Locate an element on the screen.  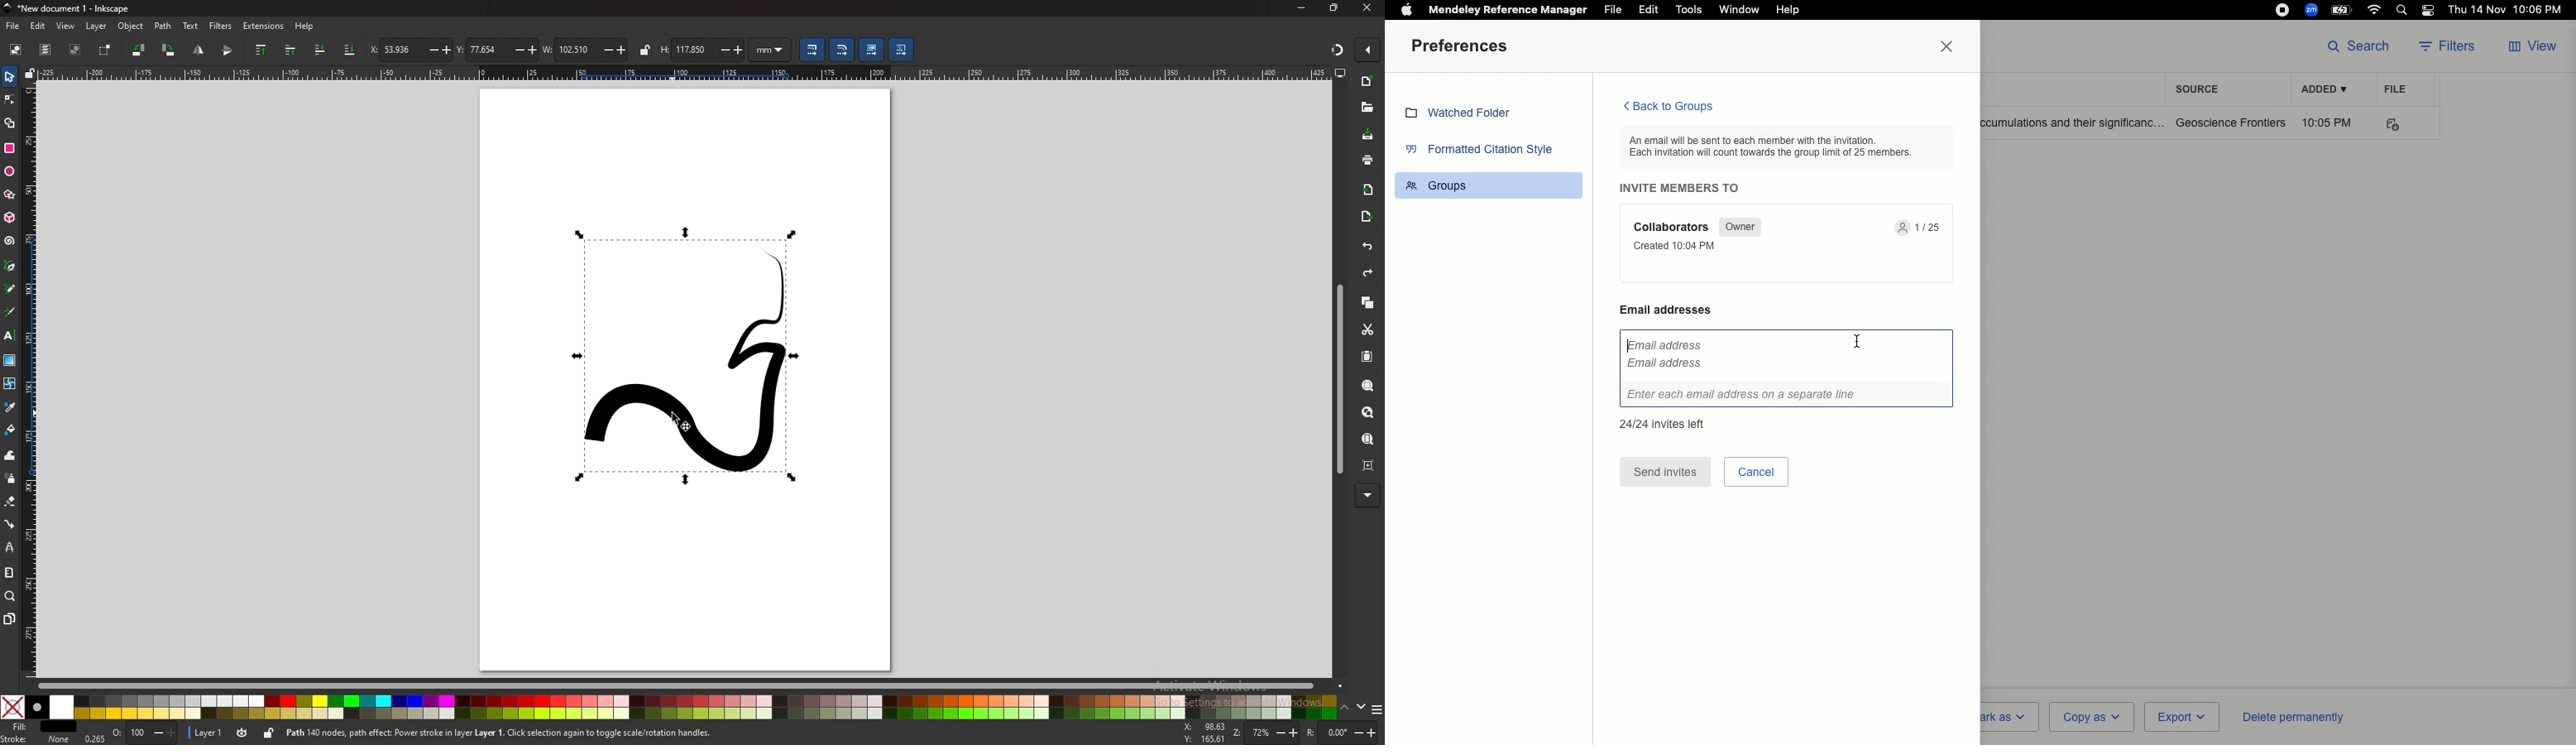
scroll bar is located at coordinates (693, 684).